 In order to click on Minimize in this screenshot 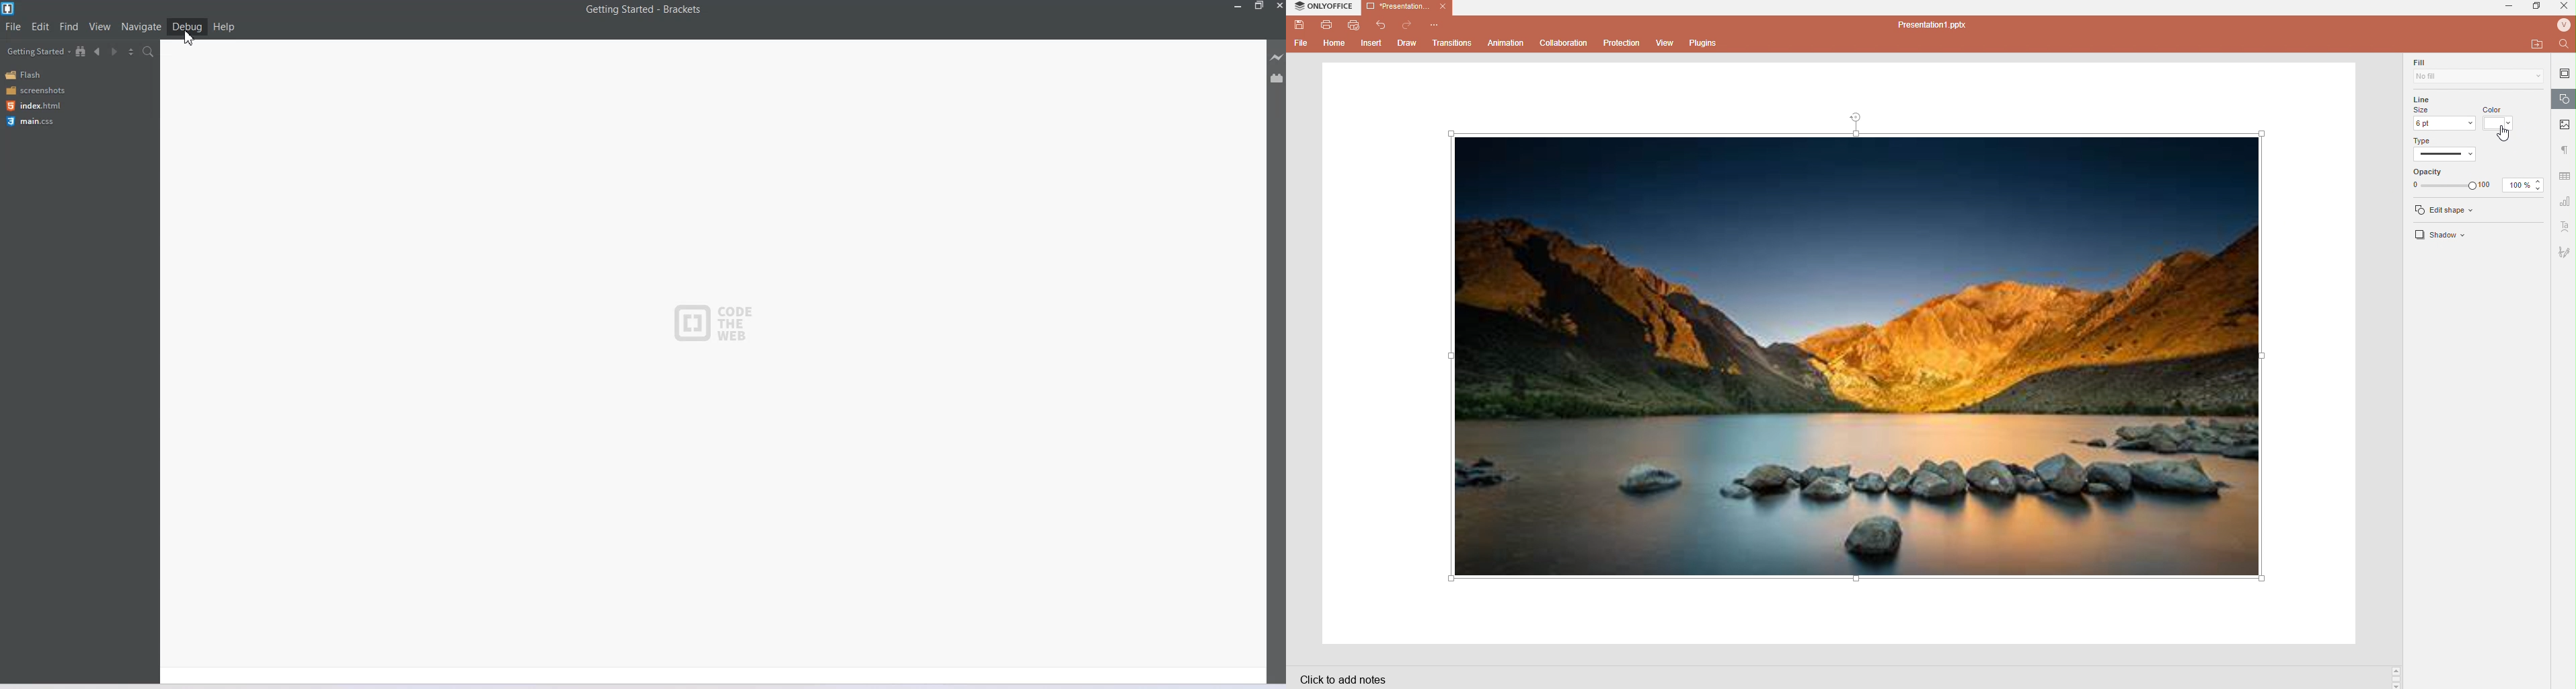, I will do `click(1239, 7)`.